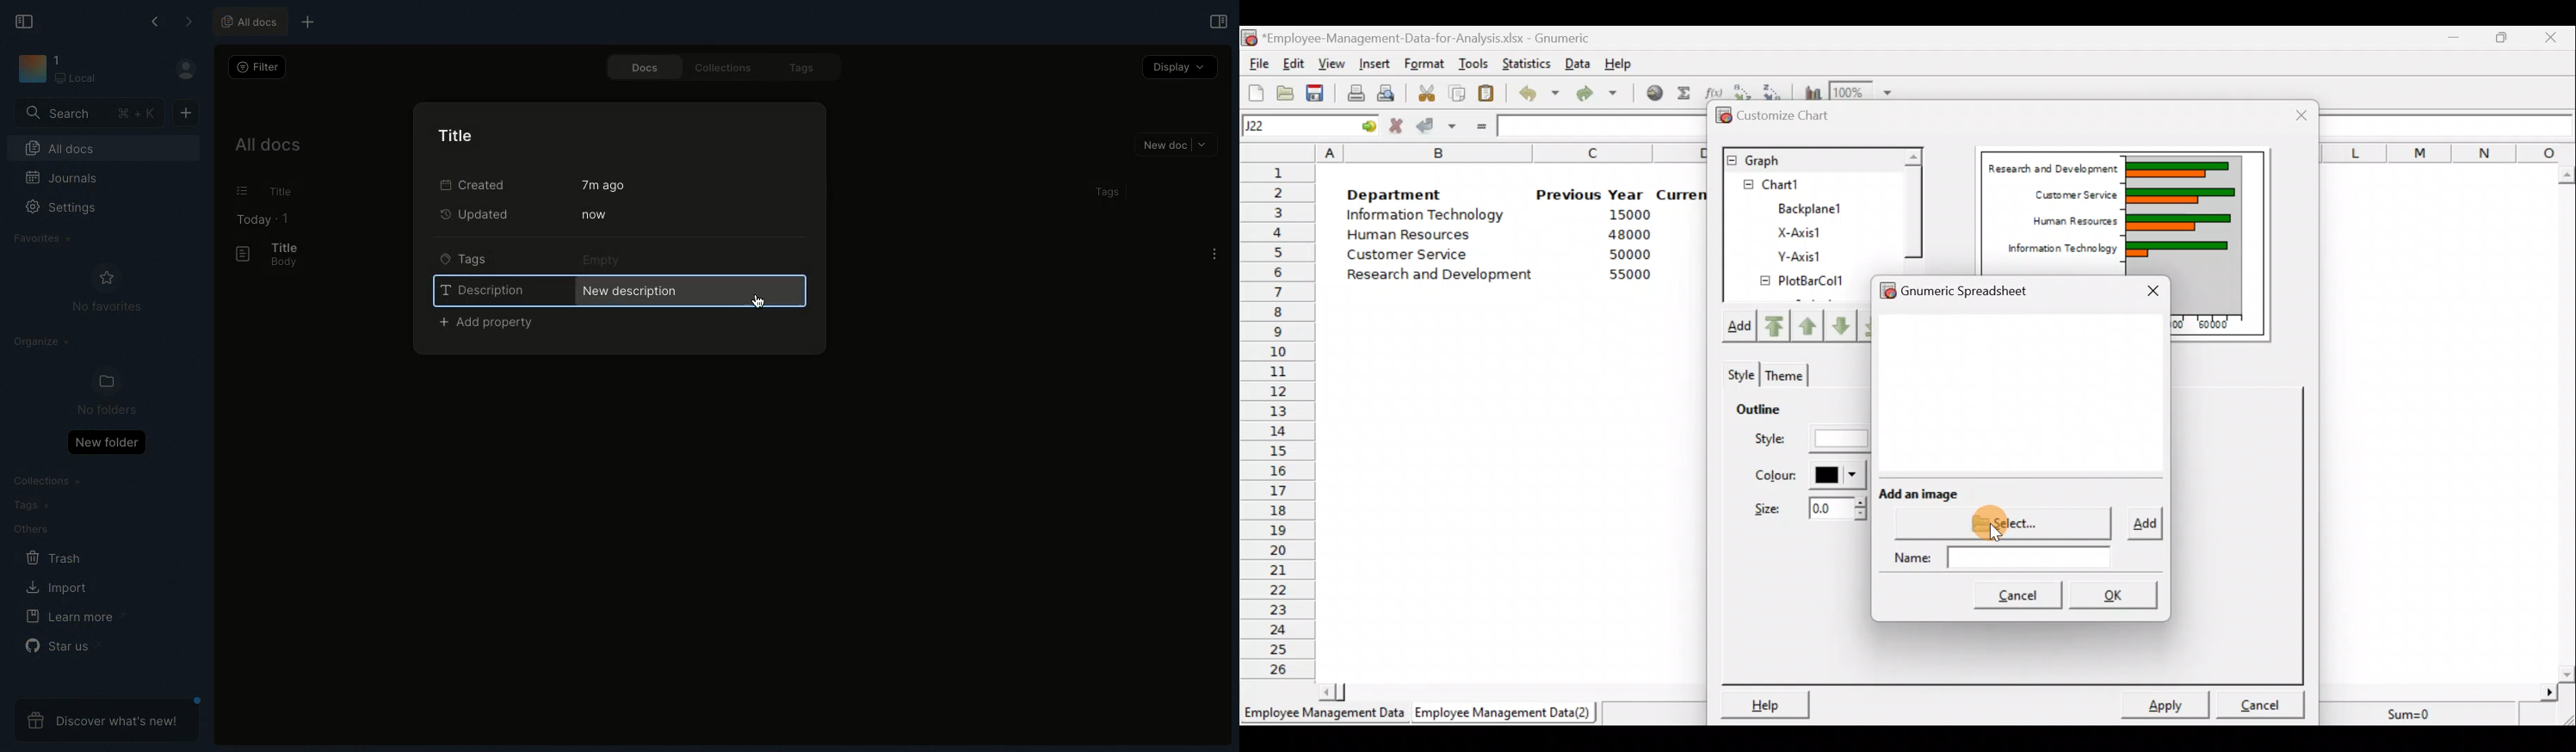  Describe the element at coordinates (604, 259) in the screenshot. I see `Empty` at that location.